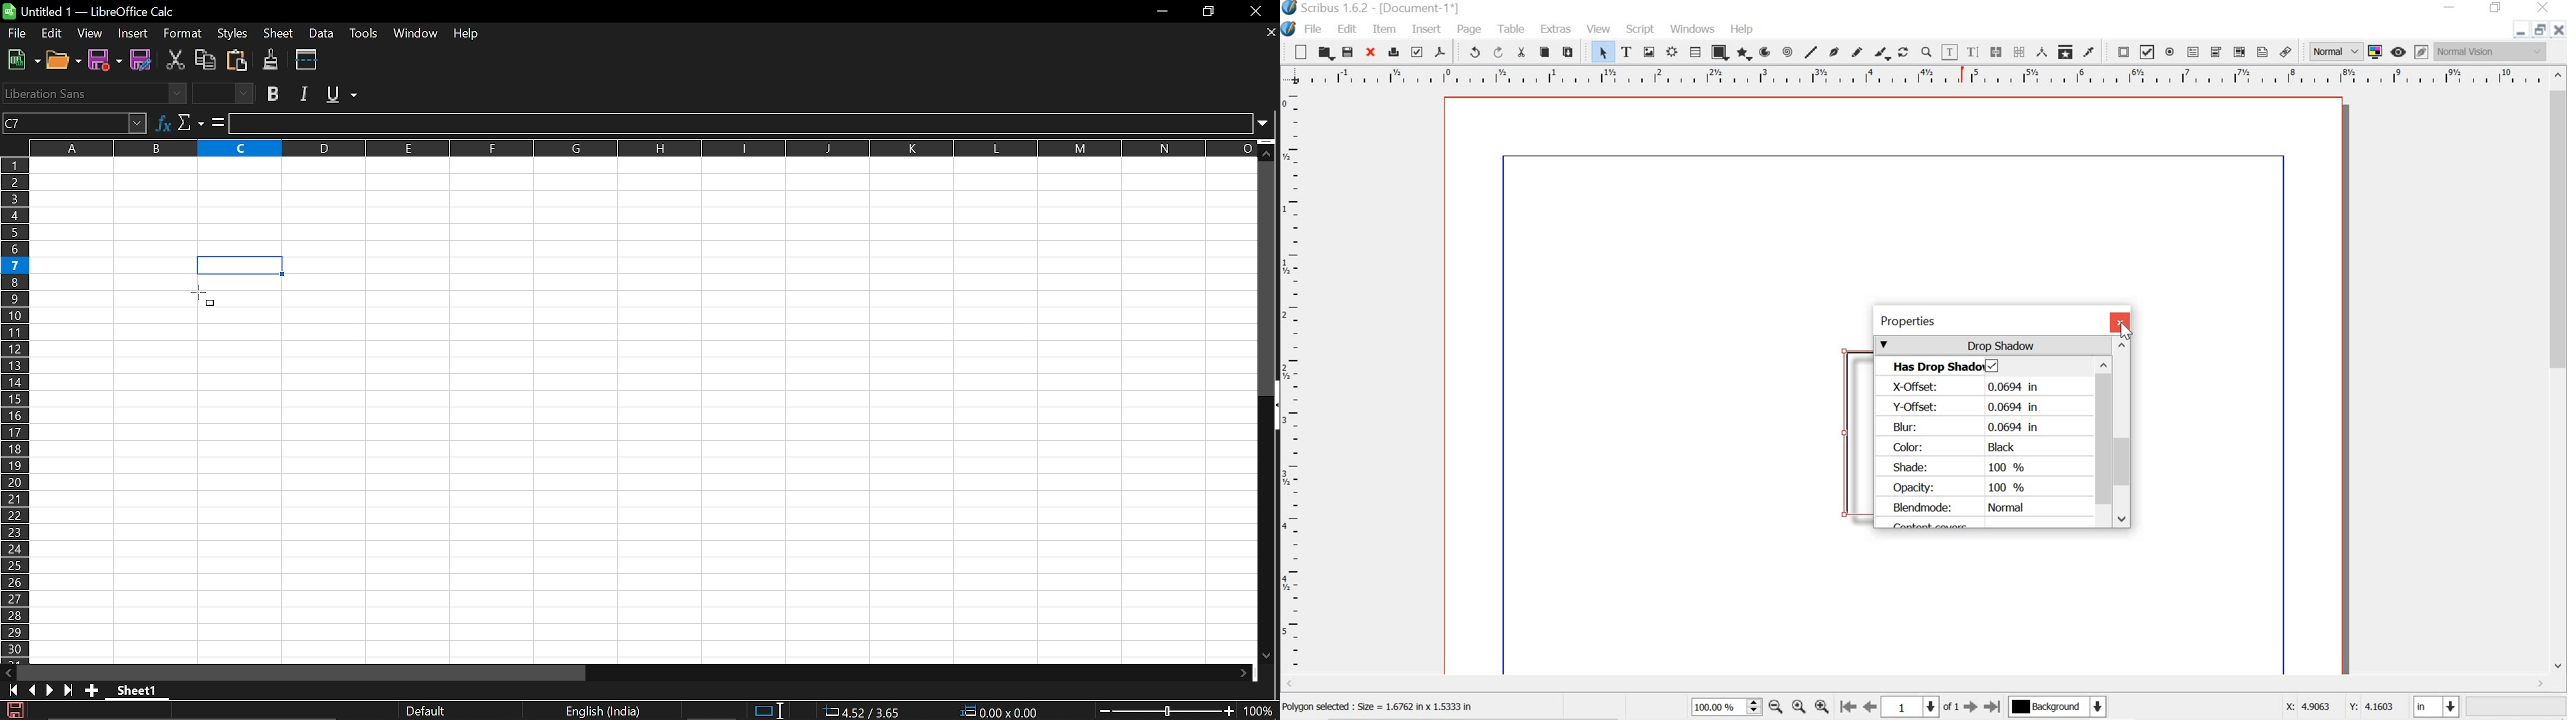 The image size is (2576, 728). What do you see at coordinates (203, 295) in the screenshot?
I see `Cursor` at bounding box center [203, 295].